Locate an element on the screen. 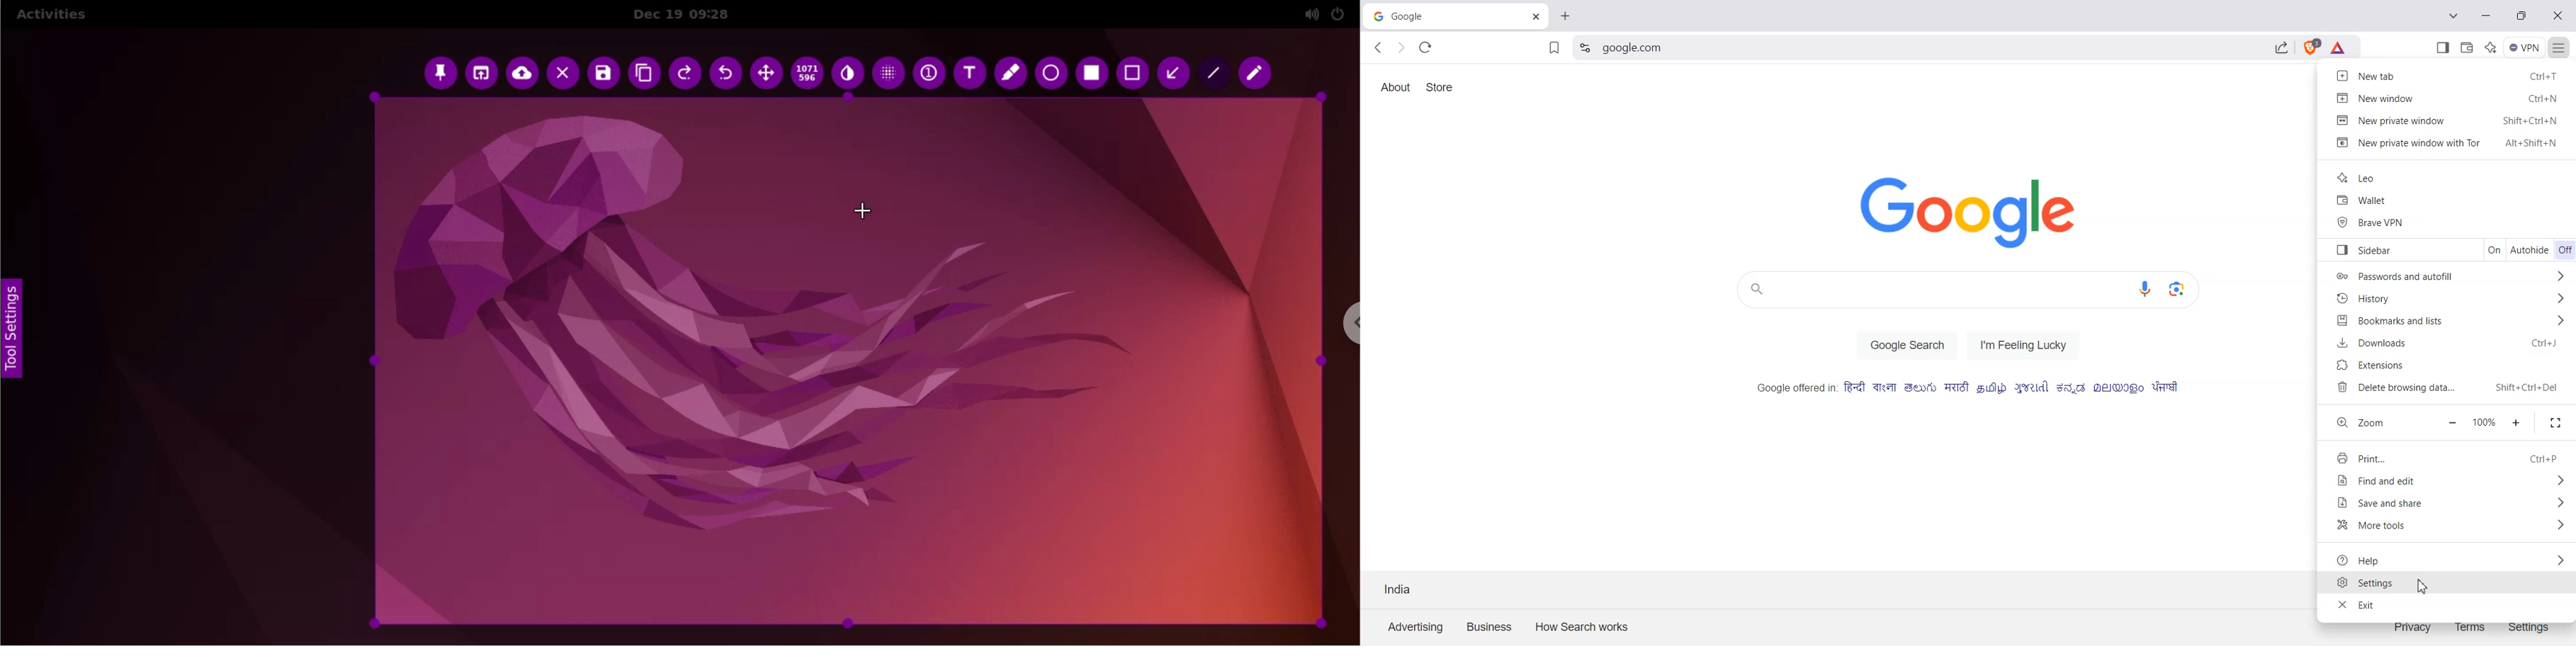  pencil is located at coordinates (1256, 74).